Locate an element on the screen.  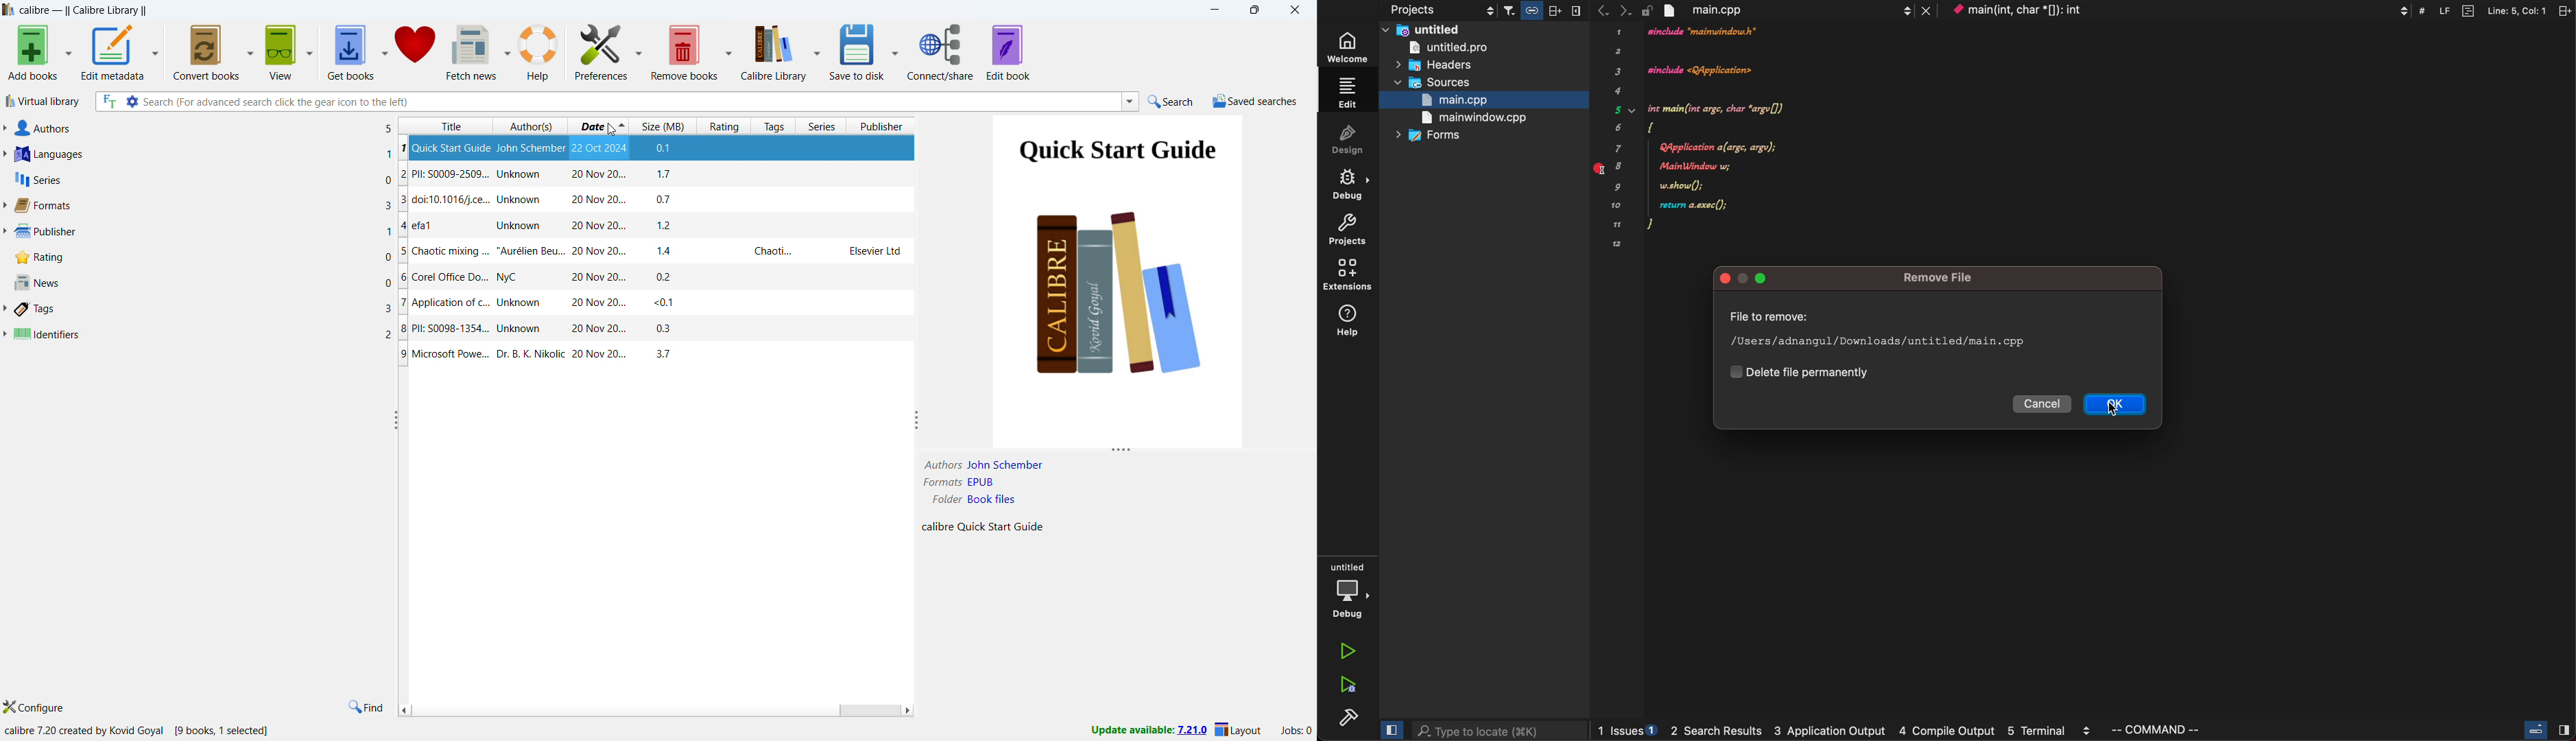
 fetch news options is located at coordinates (507, 51).